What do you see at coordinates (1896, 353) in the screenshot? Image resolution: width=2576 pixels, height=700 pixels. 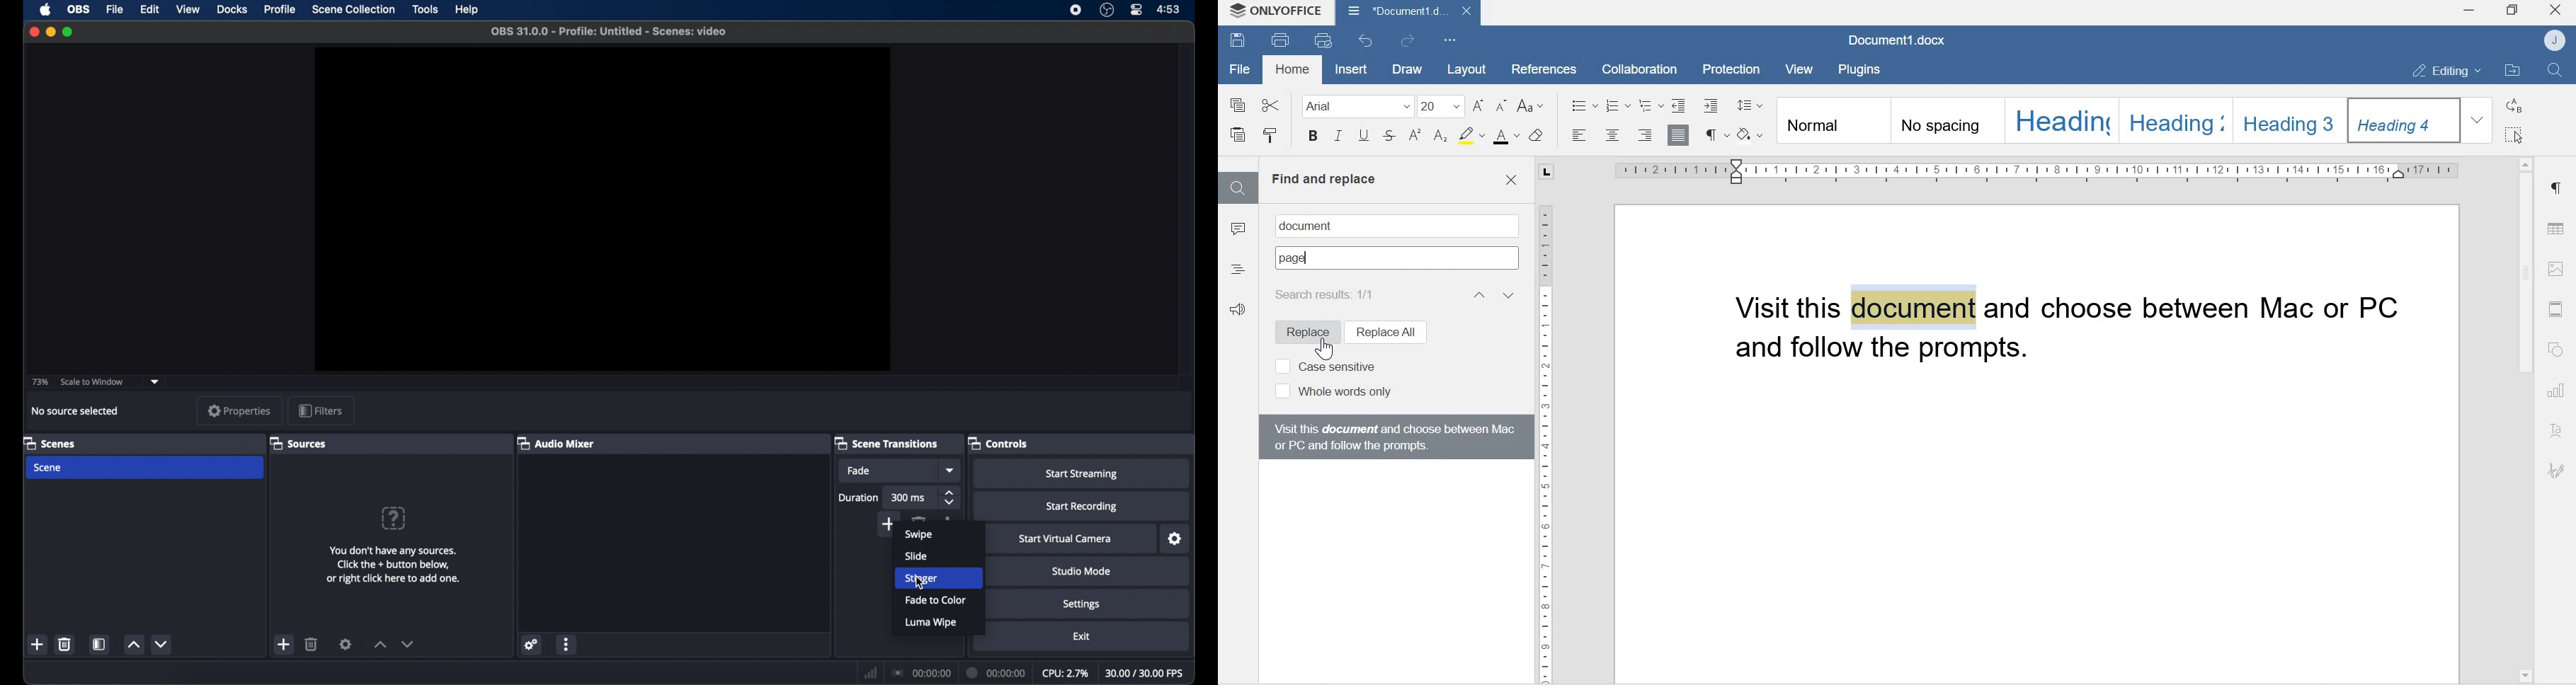 I see `and follow the prompts.` at bounding box center [1896, 353].